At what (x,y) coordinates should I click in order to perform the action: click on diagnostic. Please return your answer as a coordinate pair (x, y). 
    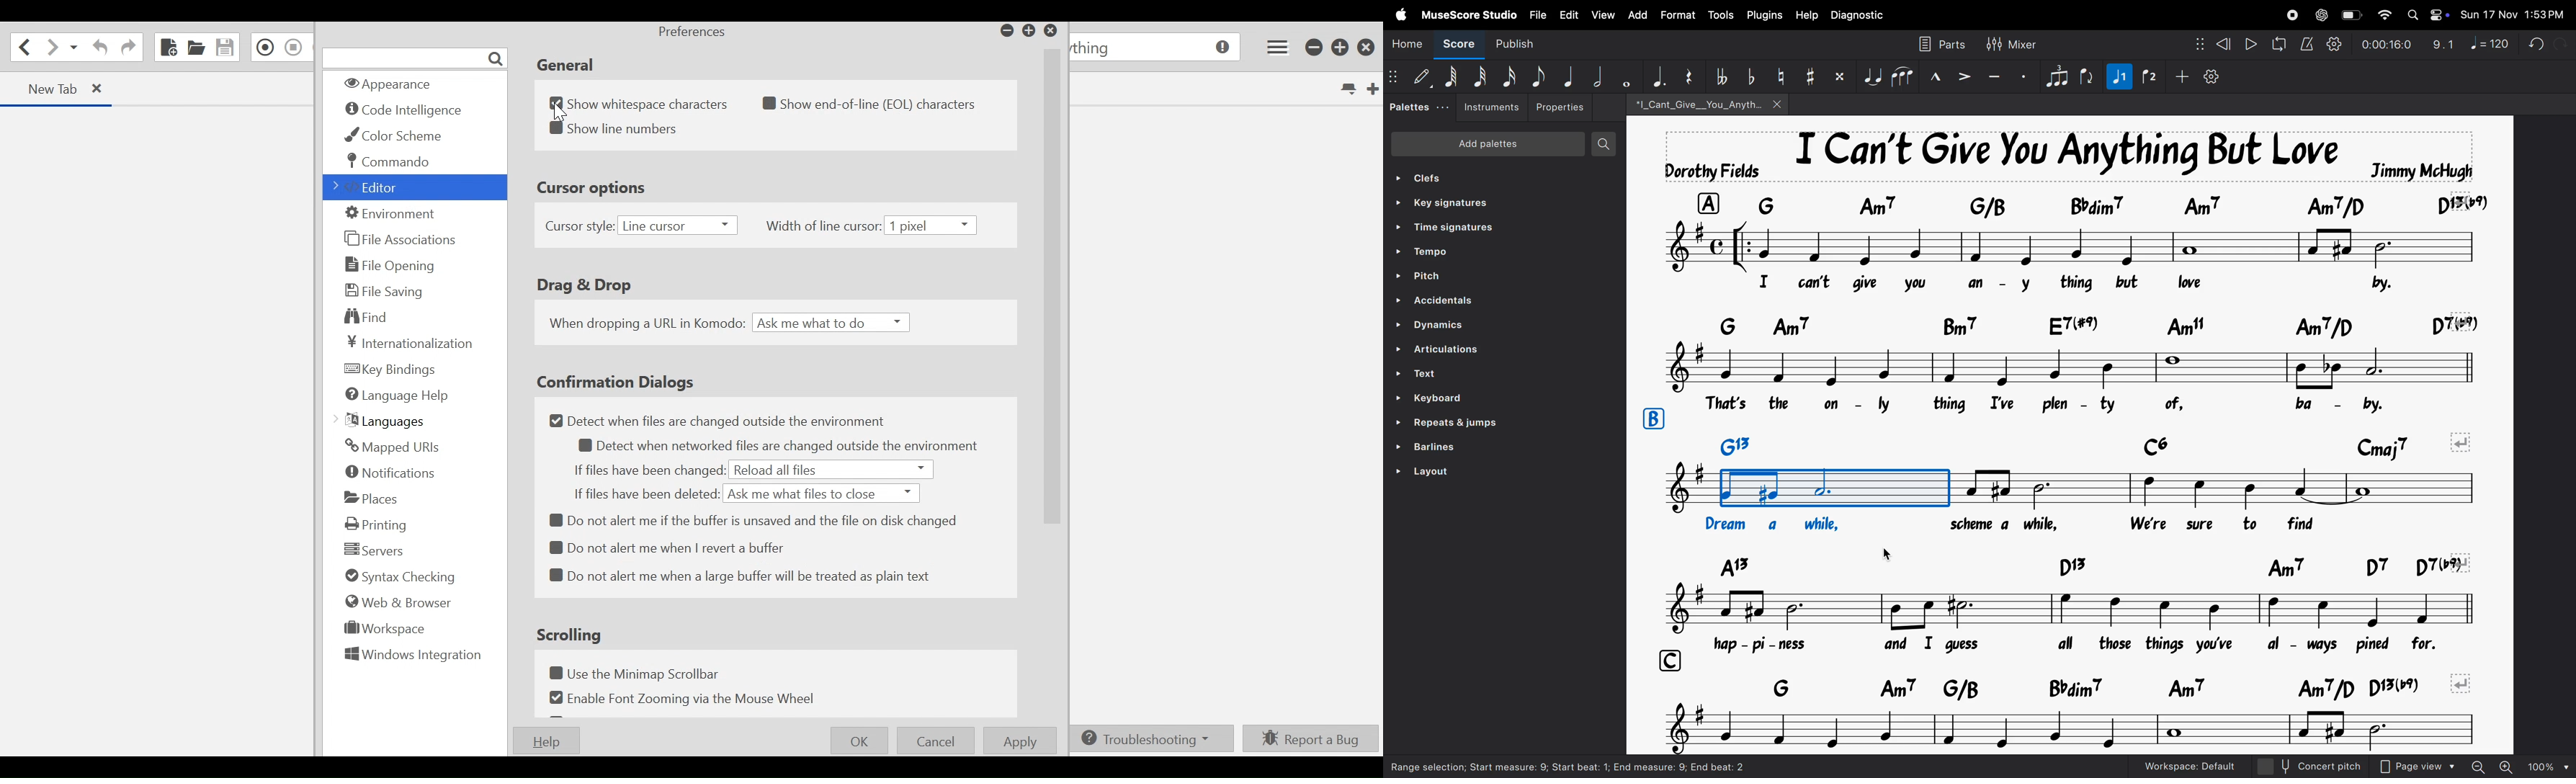
    Looking at the image, I should click on (1861, 17).